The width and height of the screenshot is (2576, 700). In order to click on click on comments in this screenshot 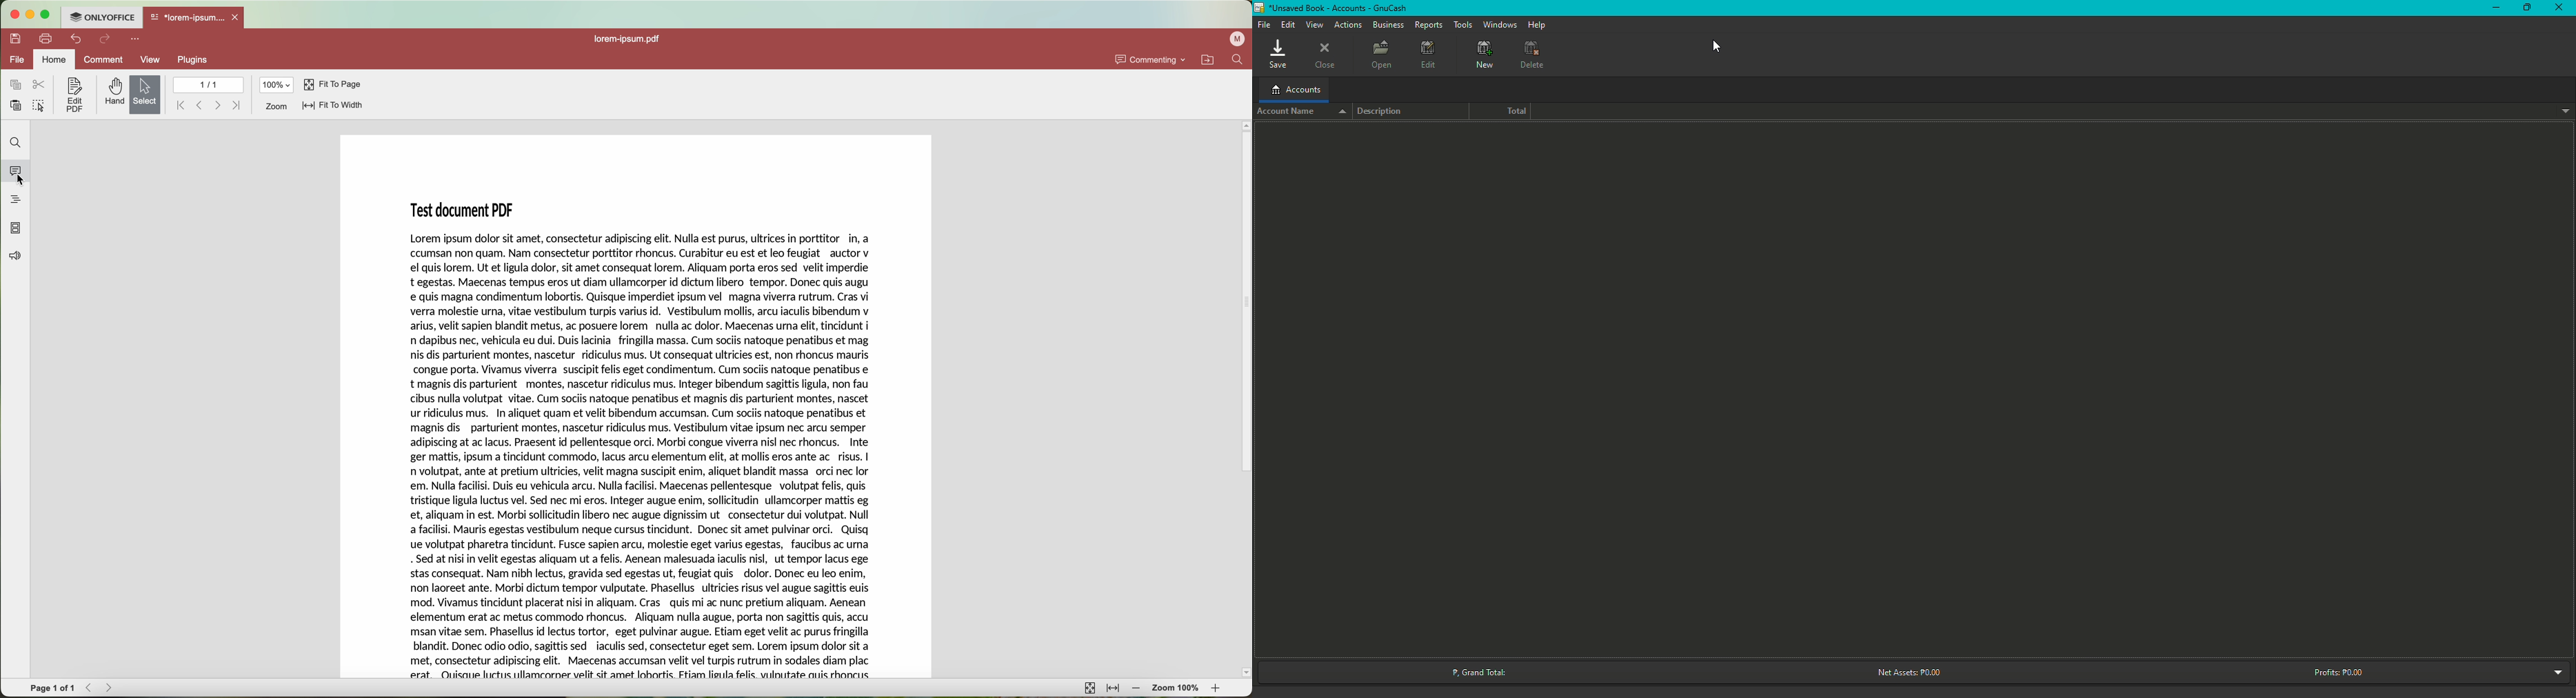, I will do `click(19, 173)`.